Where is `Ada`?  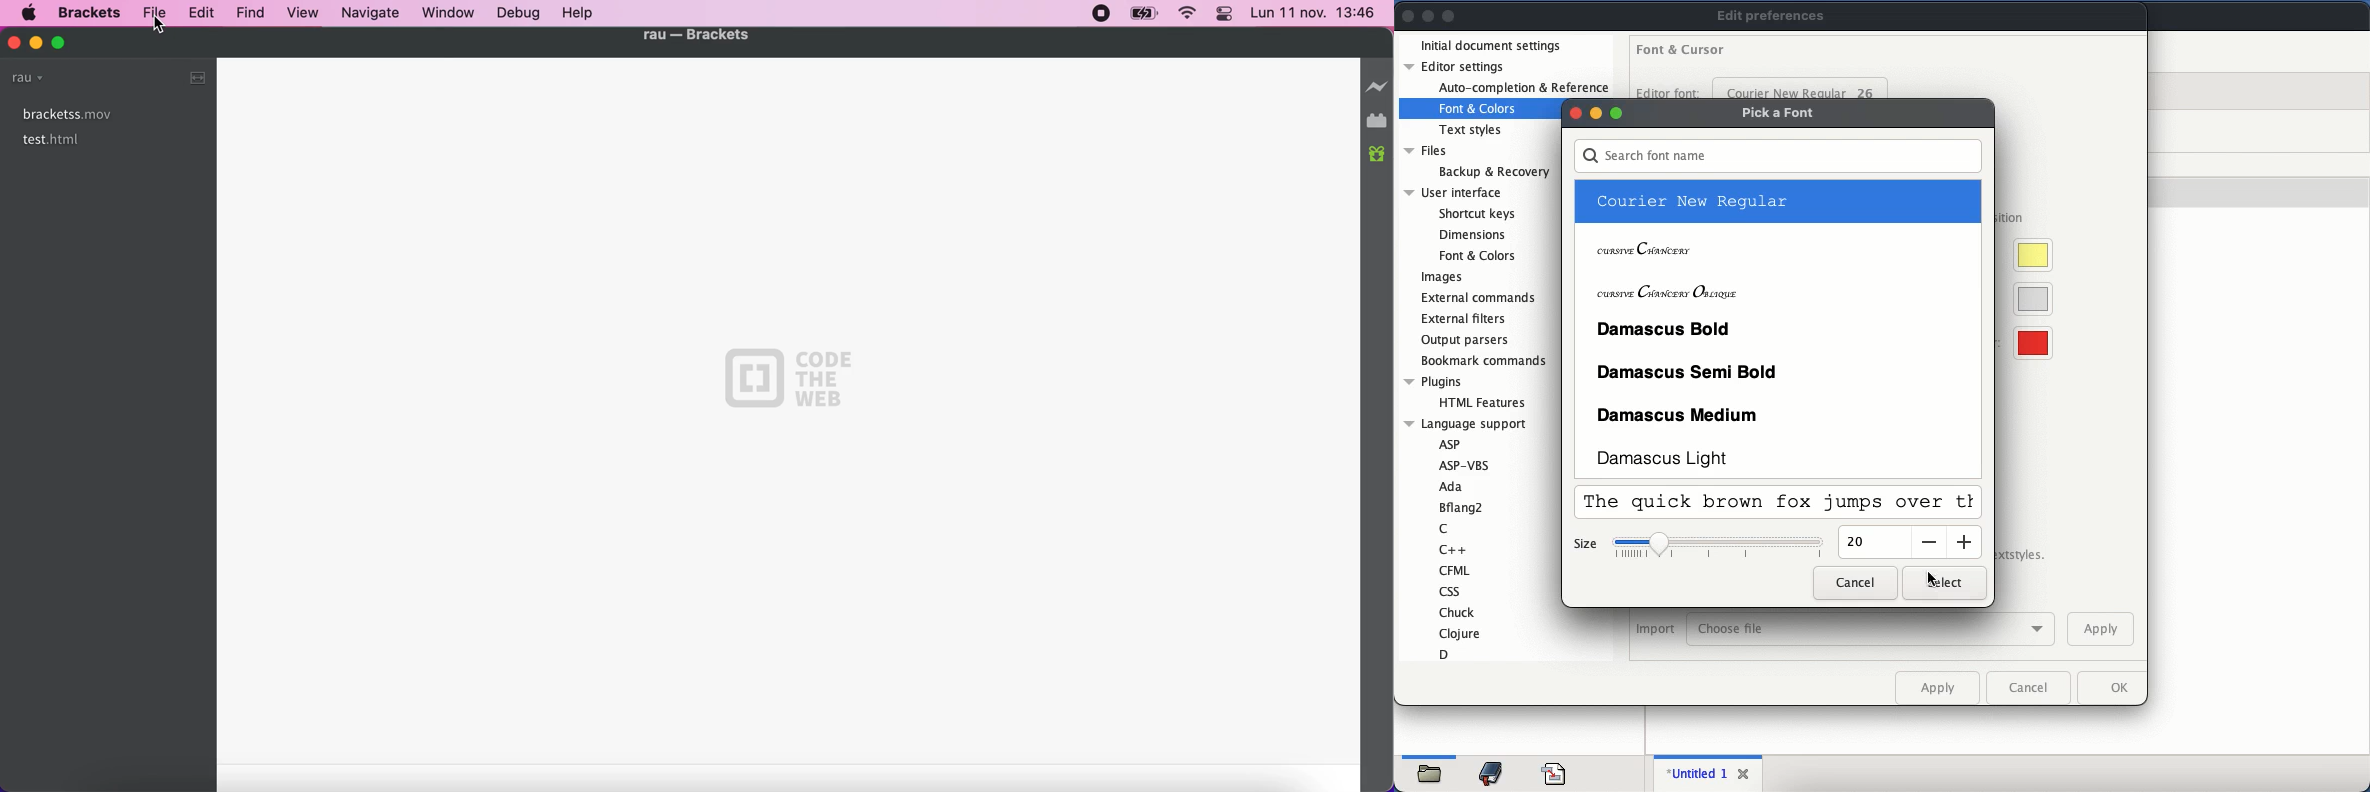
Ada is located at coordinates (1454, 487).